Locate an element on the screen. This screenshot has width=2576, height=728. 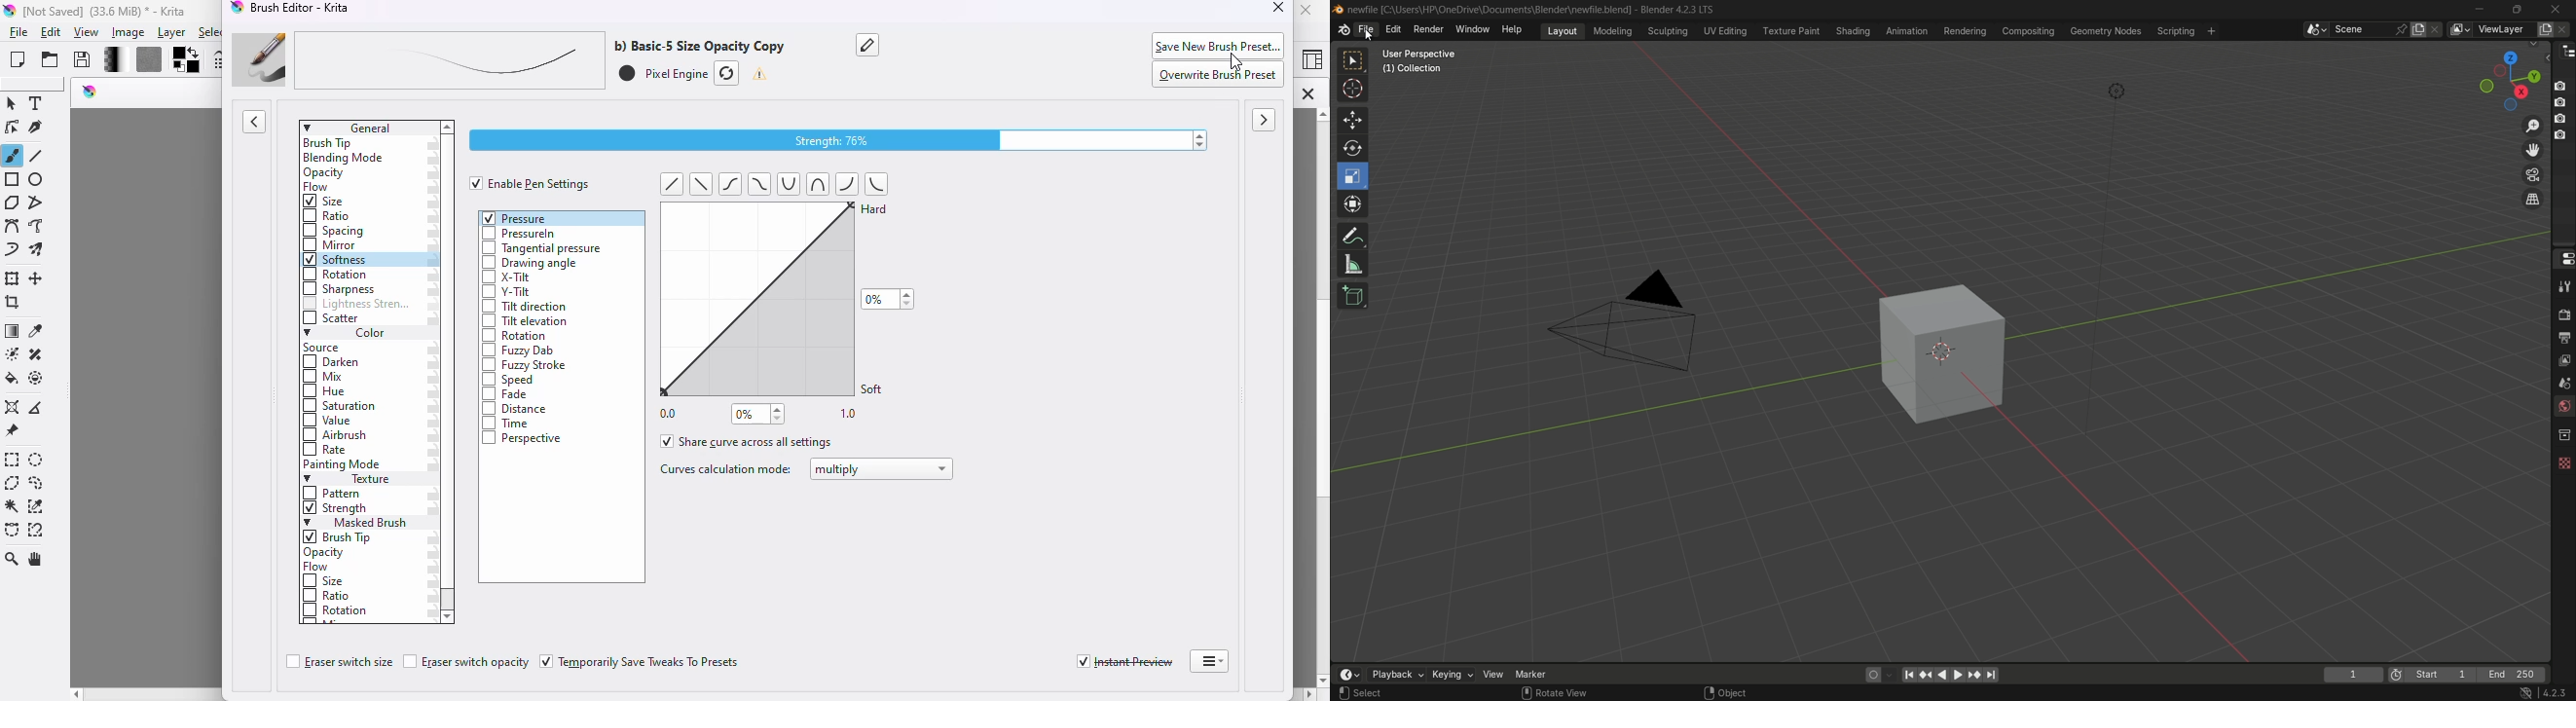
magnetic curve selection tool is located at coordinates (36, 530).